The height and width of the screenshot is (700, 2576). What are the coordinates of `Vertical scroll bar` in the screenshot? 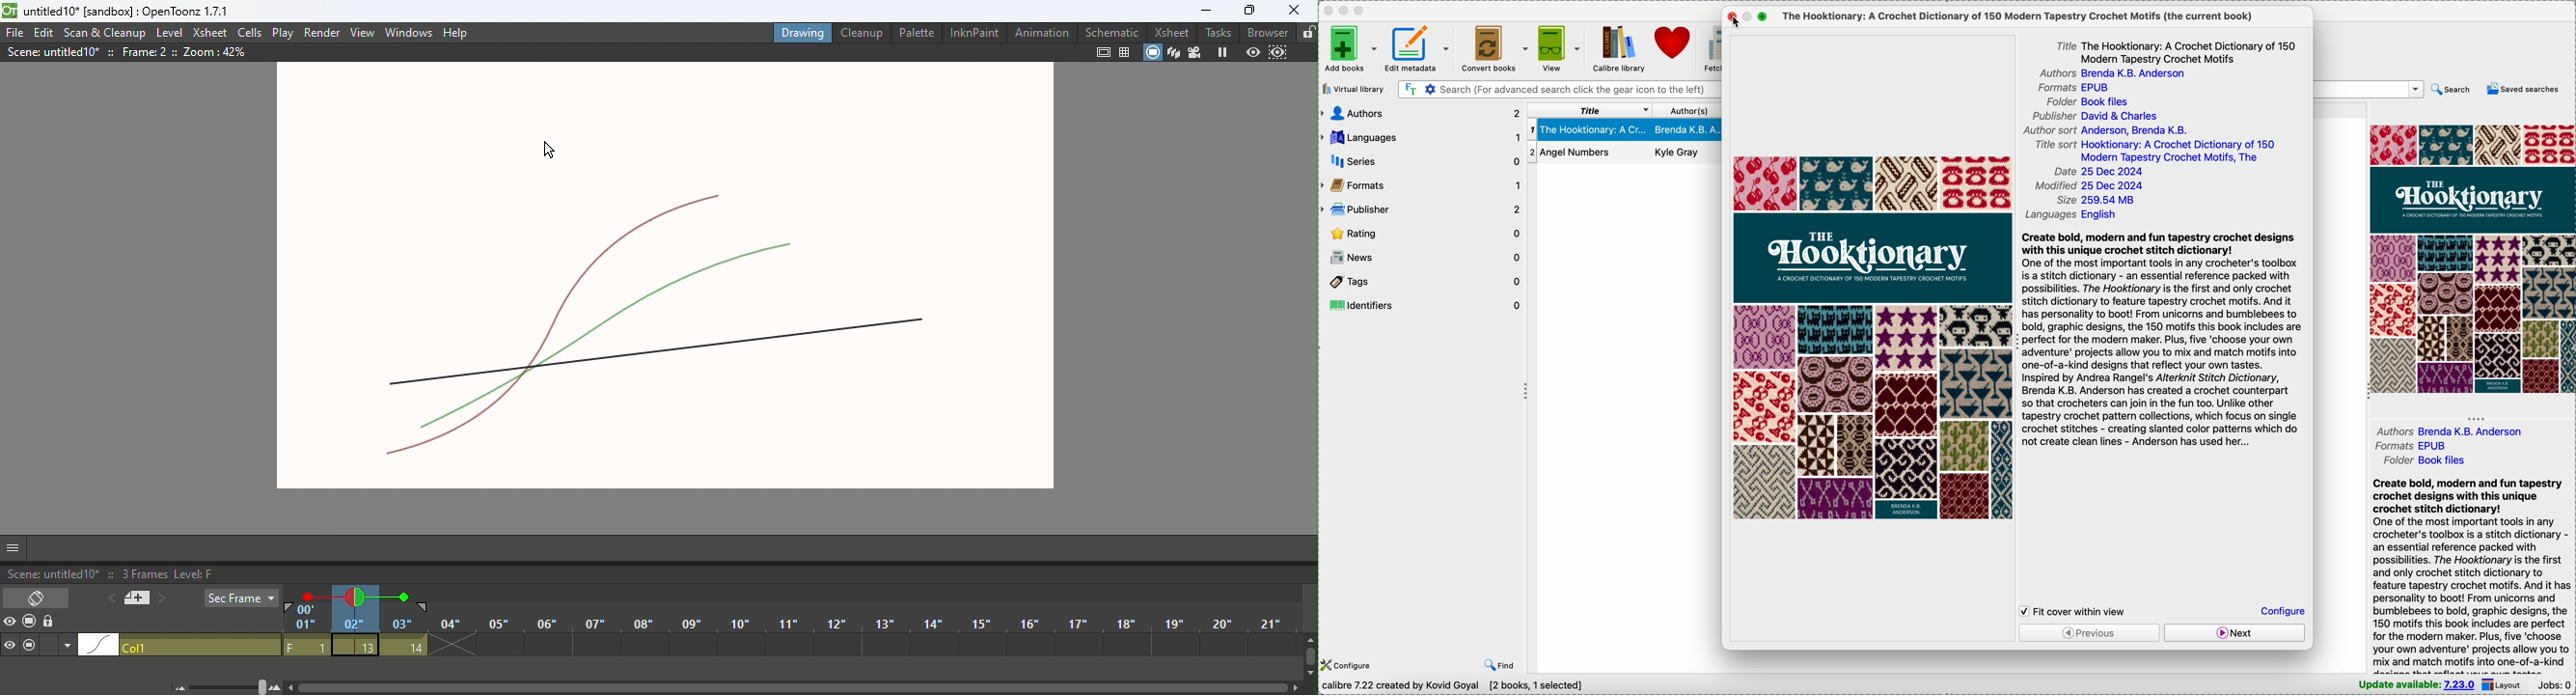 It's located at (1308, 658).